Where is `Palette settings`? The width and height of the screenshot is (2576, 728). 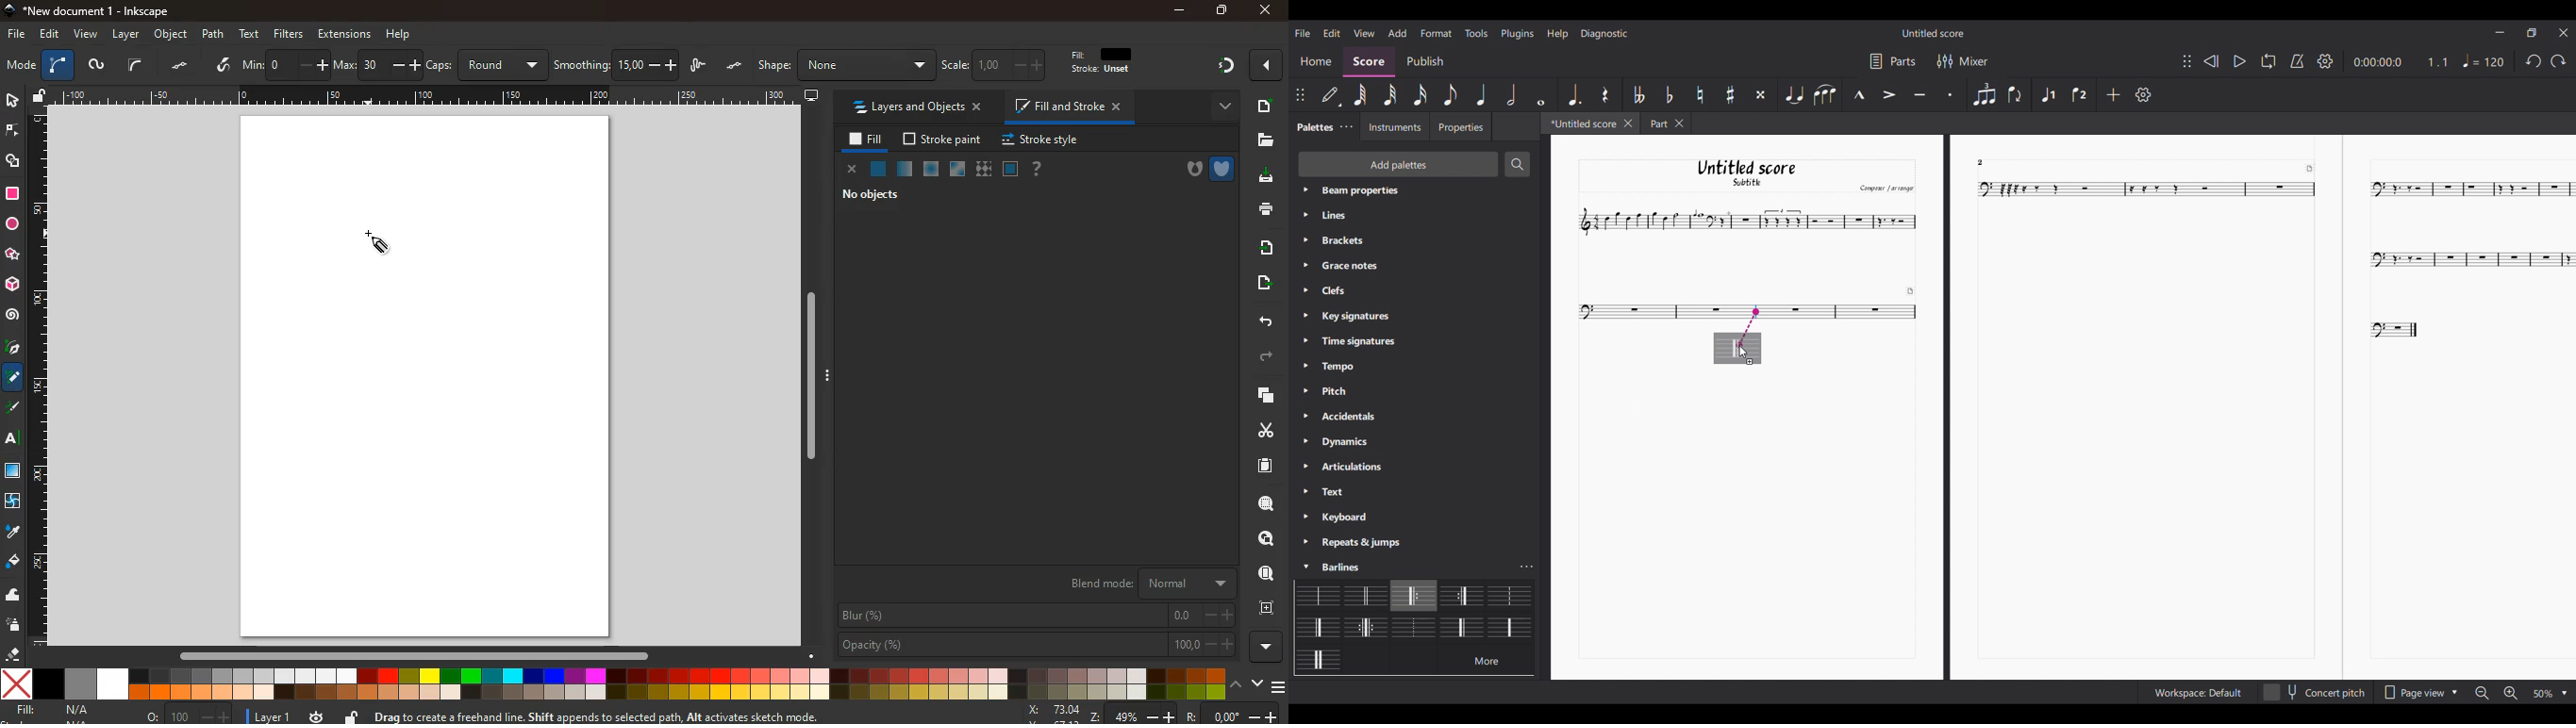
Palette settings is located at coordinates (1342, 469).